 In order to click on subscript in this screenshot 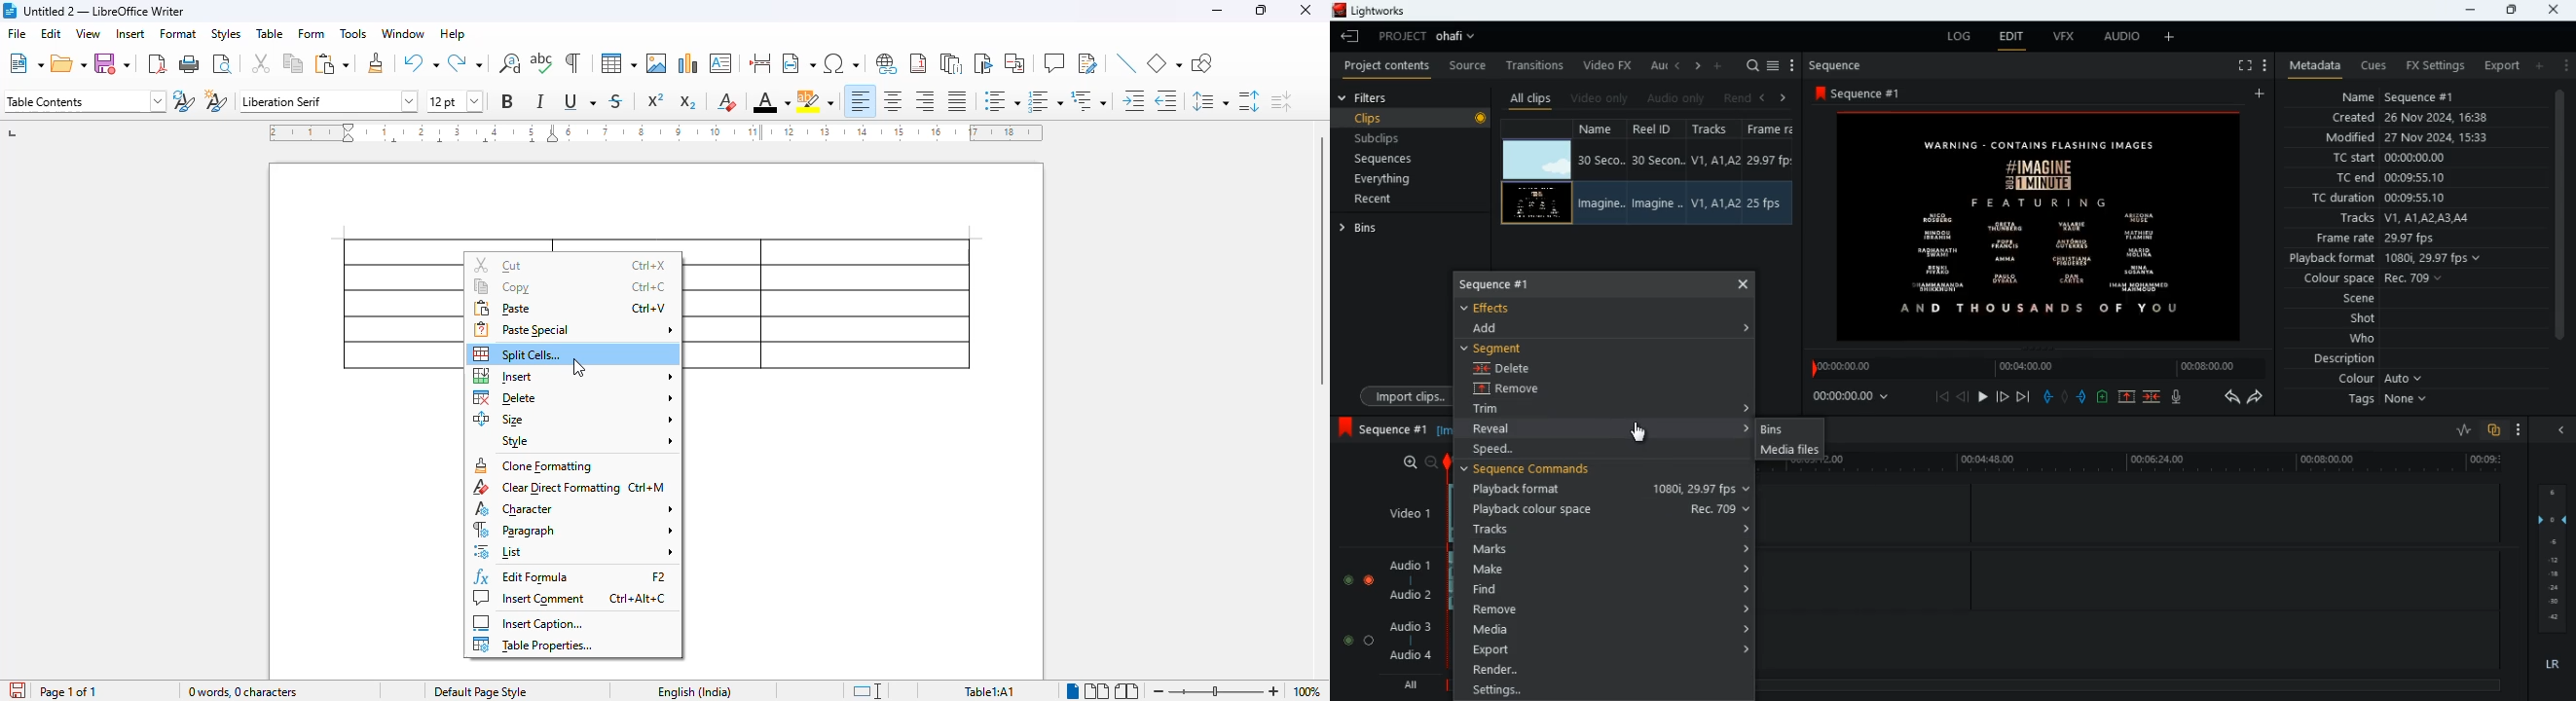, I will do `click(686, 102)`.